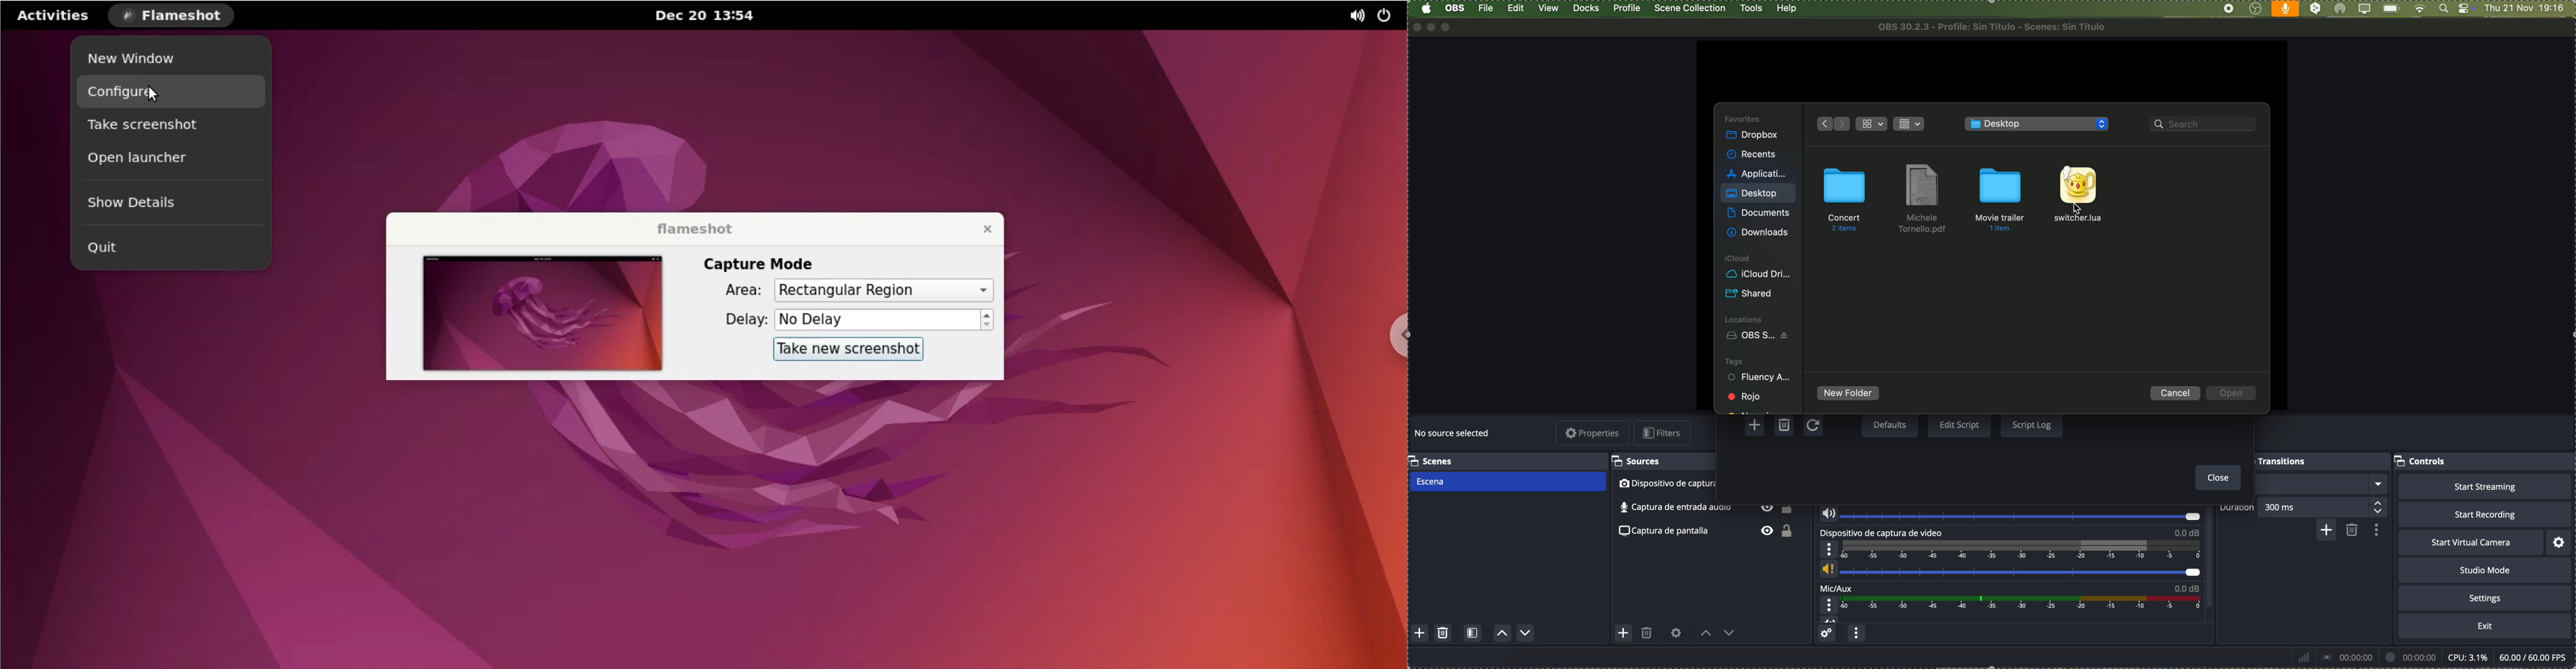  Describe the element at coordinates (1487, 8) in the screenshot. I see `file` at that location.